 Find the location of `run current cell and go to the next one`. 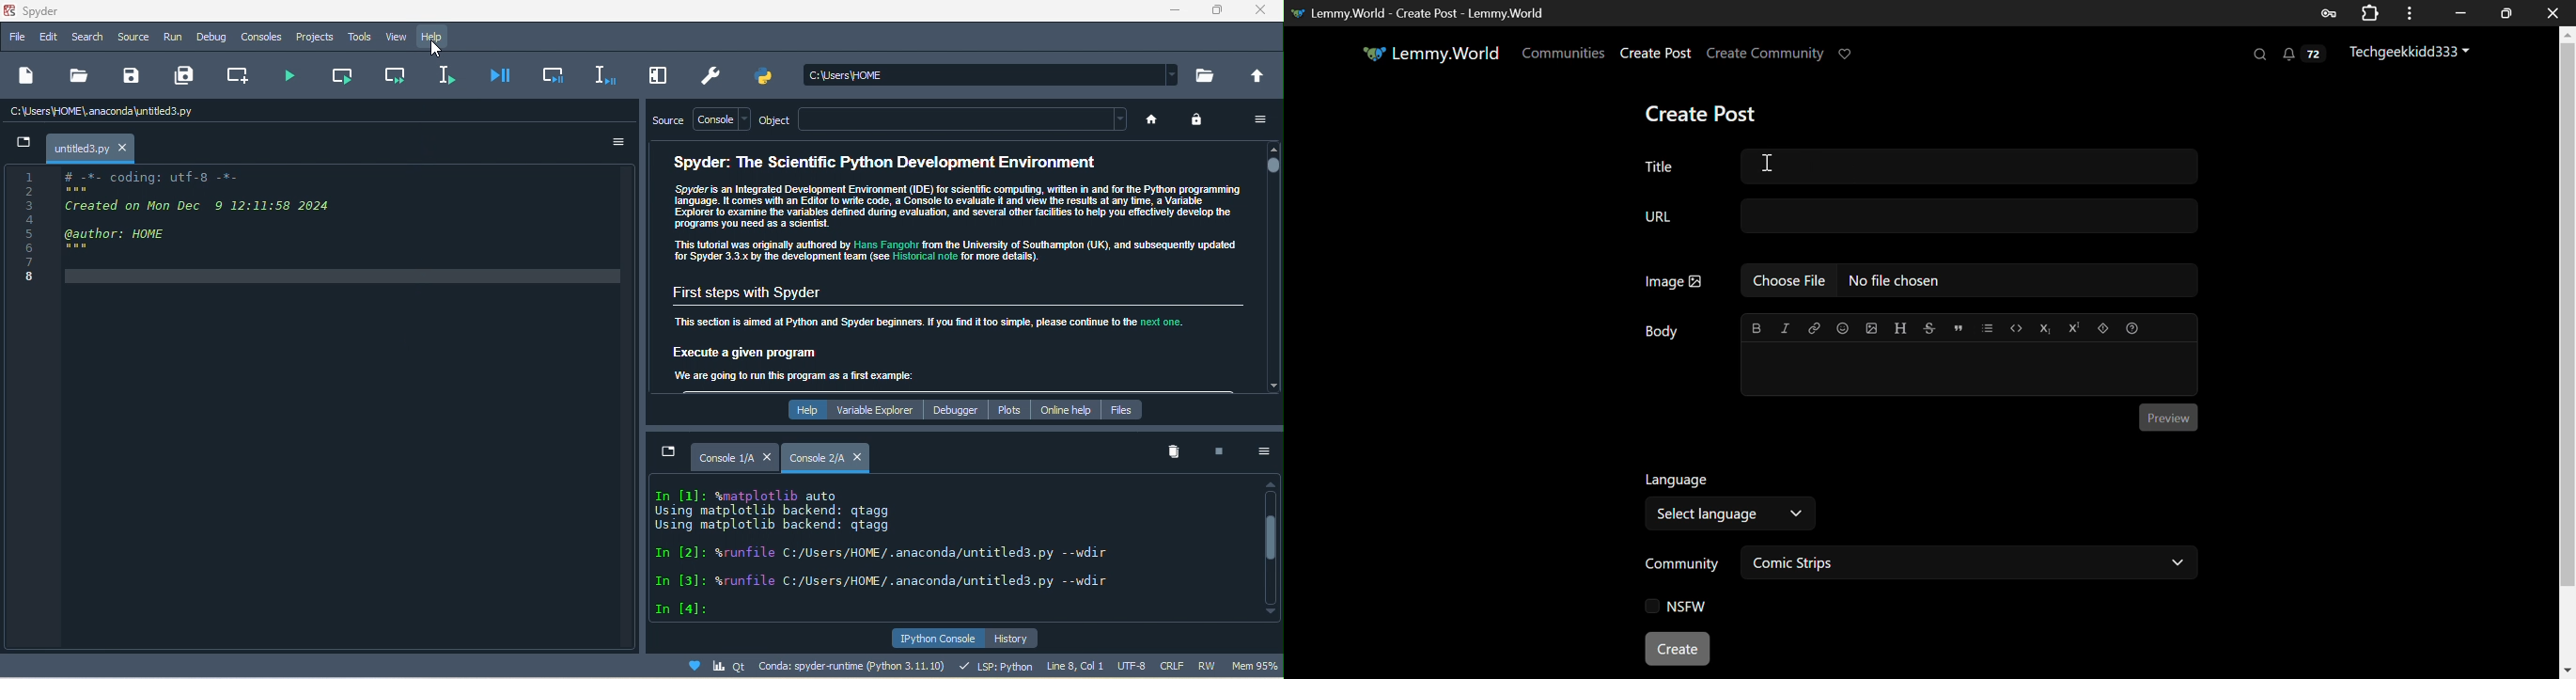

run current cell and go to the next one is located at coordinates (391, 75).